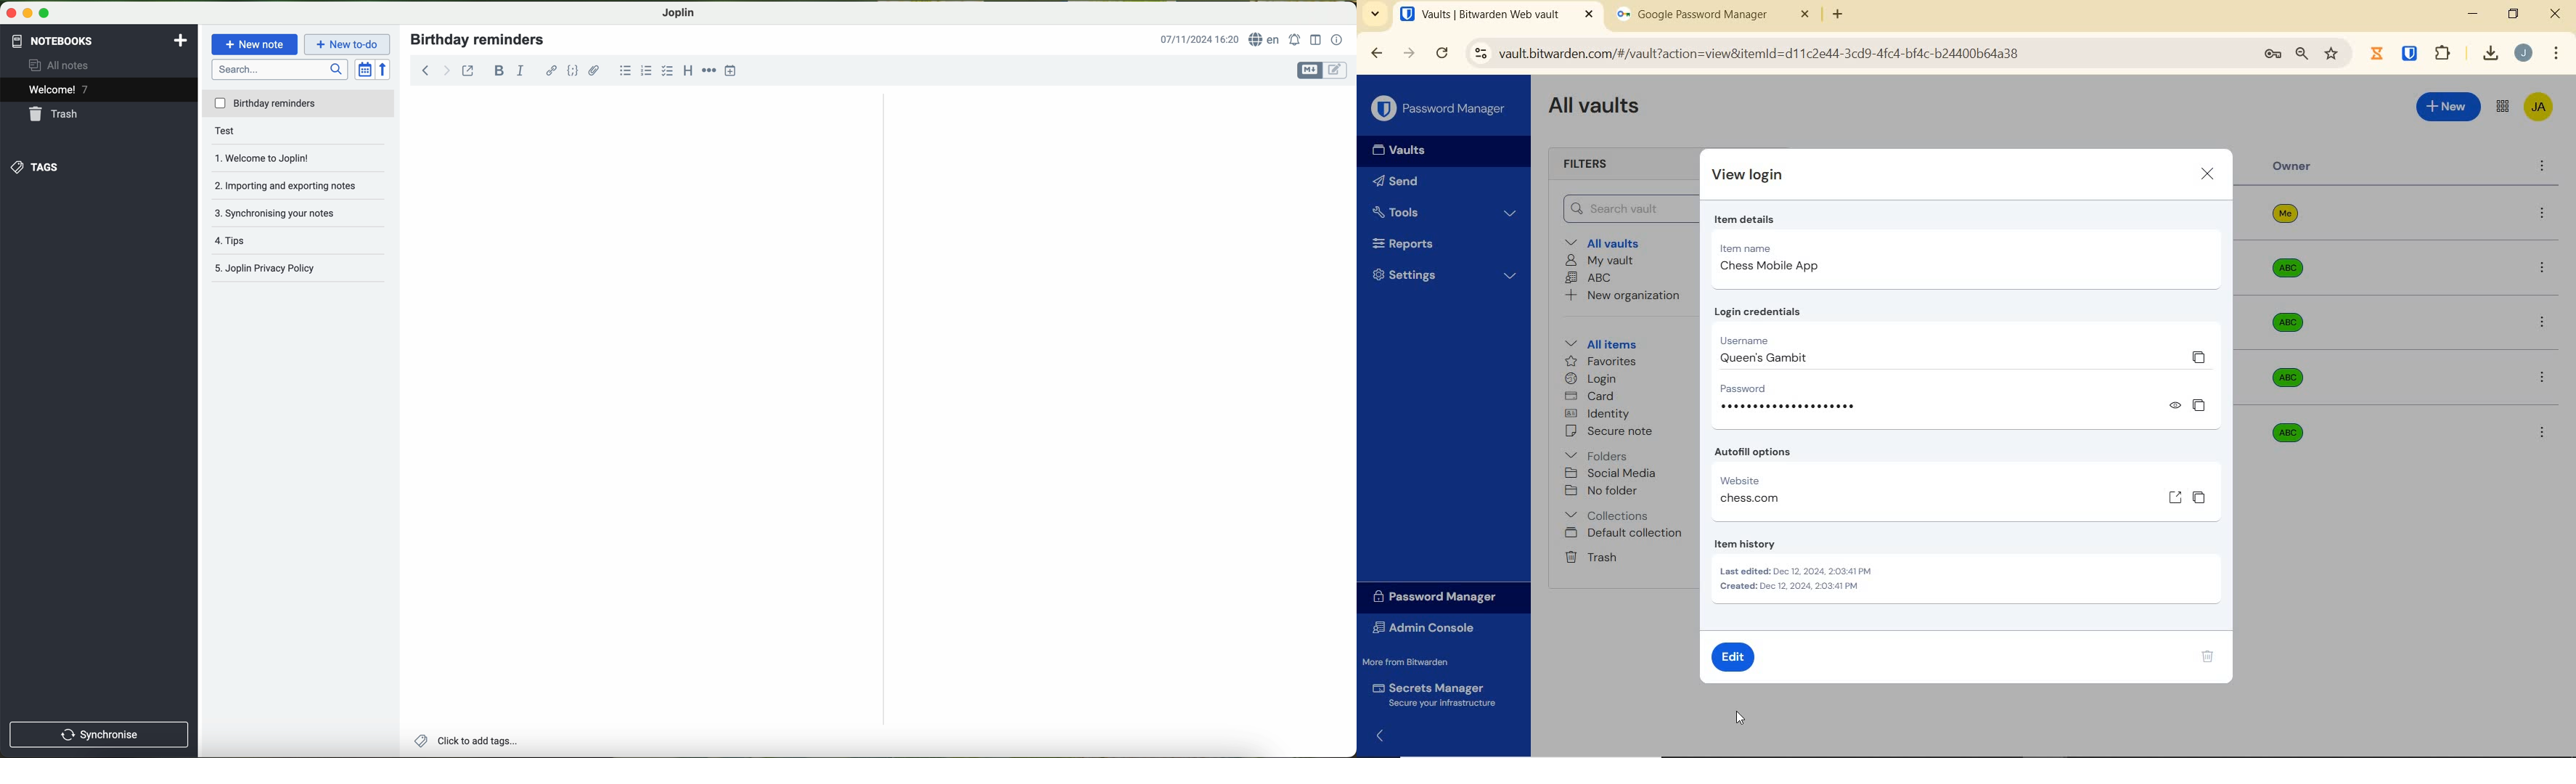 Image resolution: width=2576 pixels, height=784 pixels. Describe the element at coordinates (1410, 53) in the screenshot. I see `forward` at that location.